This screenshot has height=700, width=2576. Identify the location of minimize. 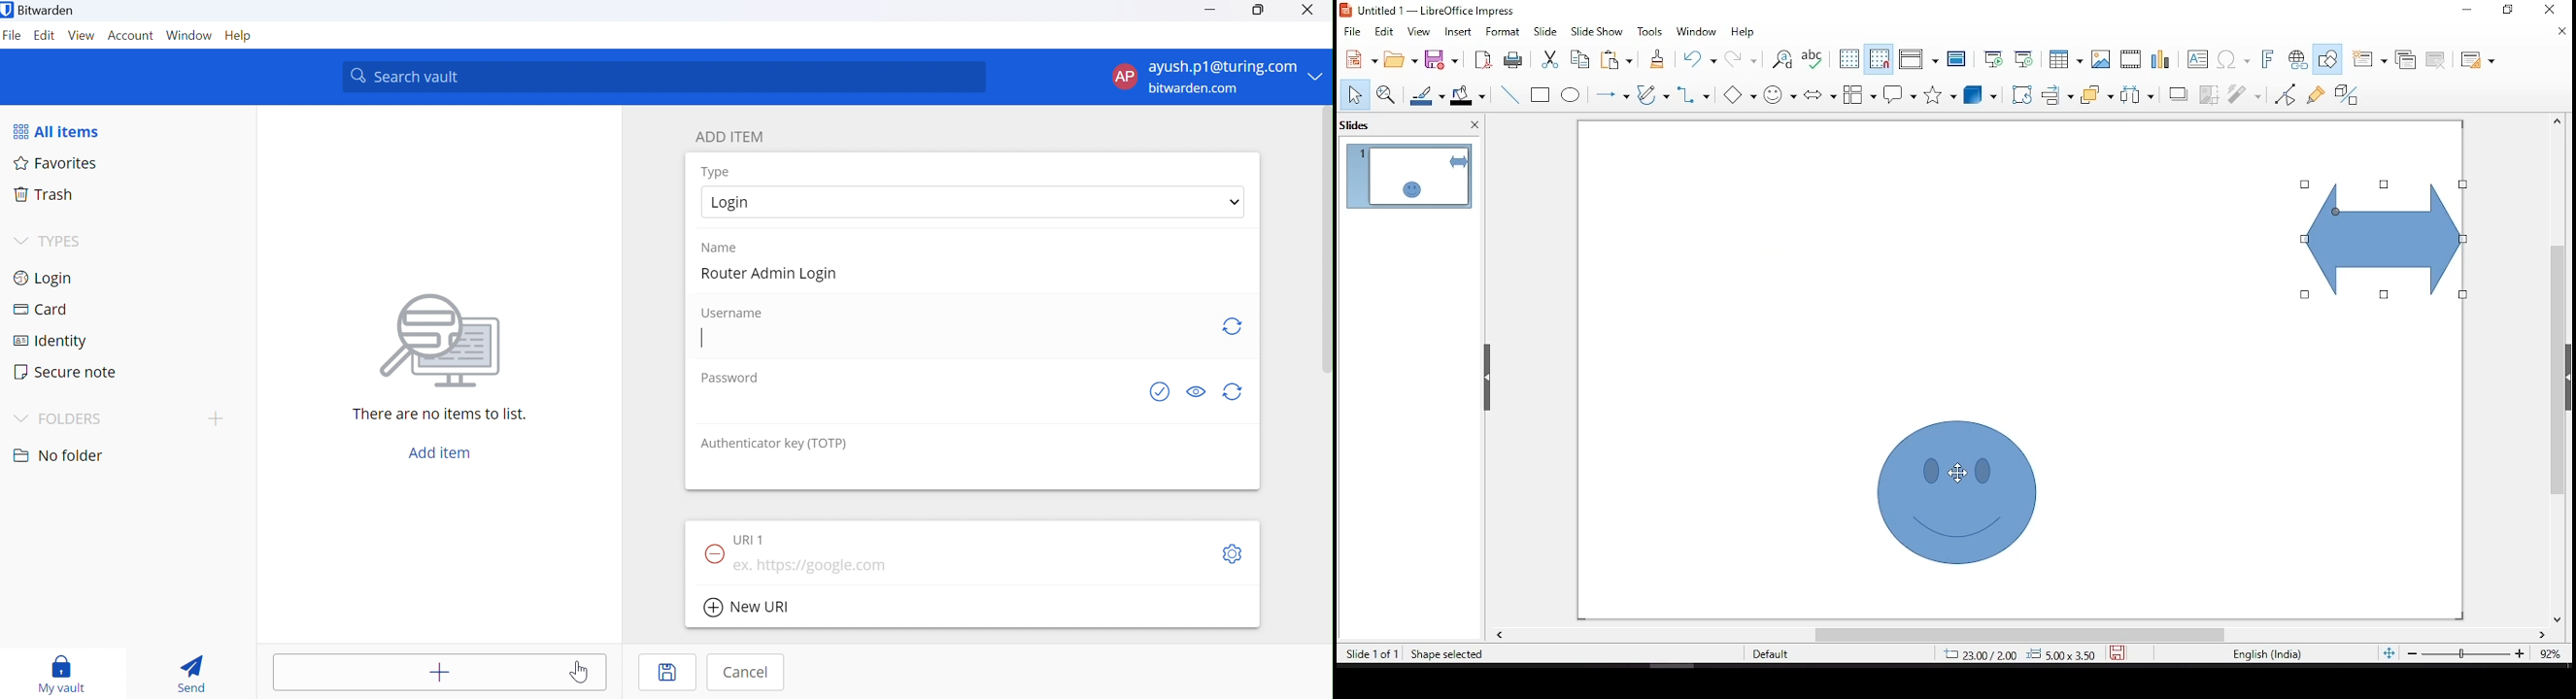
(2510, 11).